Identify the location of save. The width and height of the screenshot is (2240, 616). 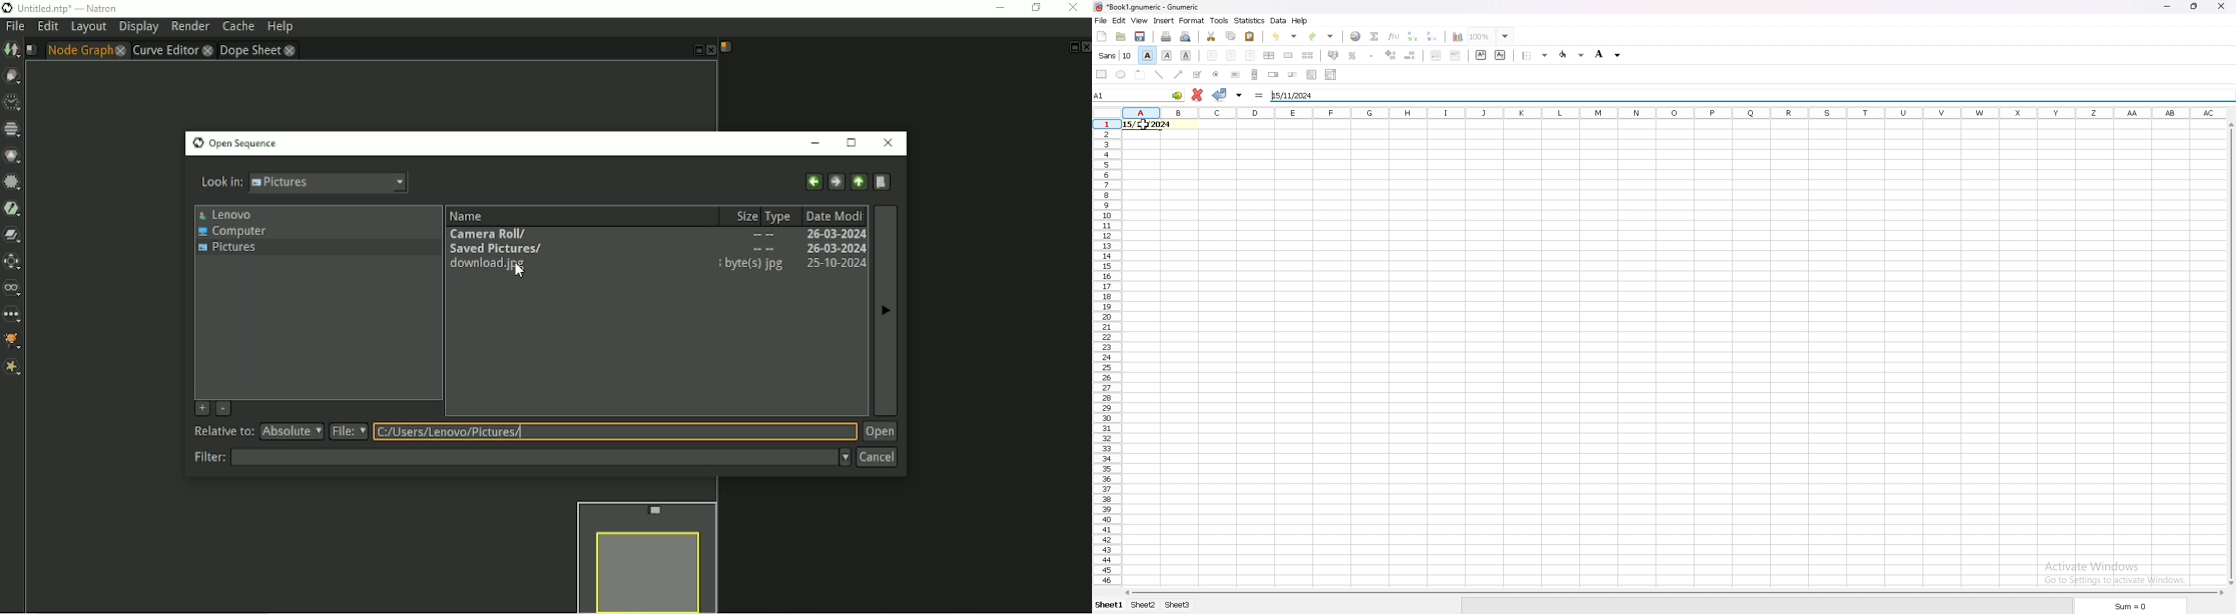
(1141, 36).